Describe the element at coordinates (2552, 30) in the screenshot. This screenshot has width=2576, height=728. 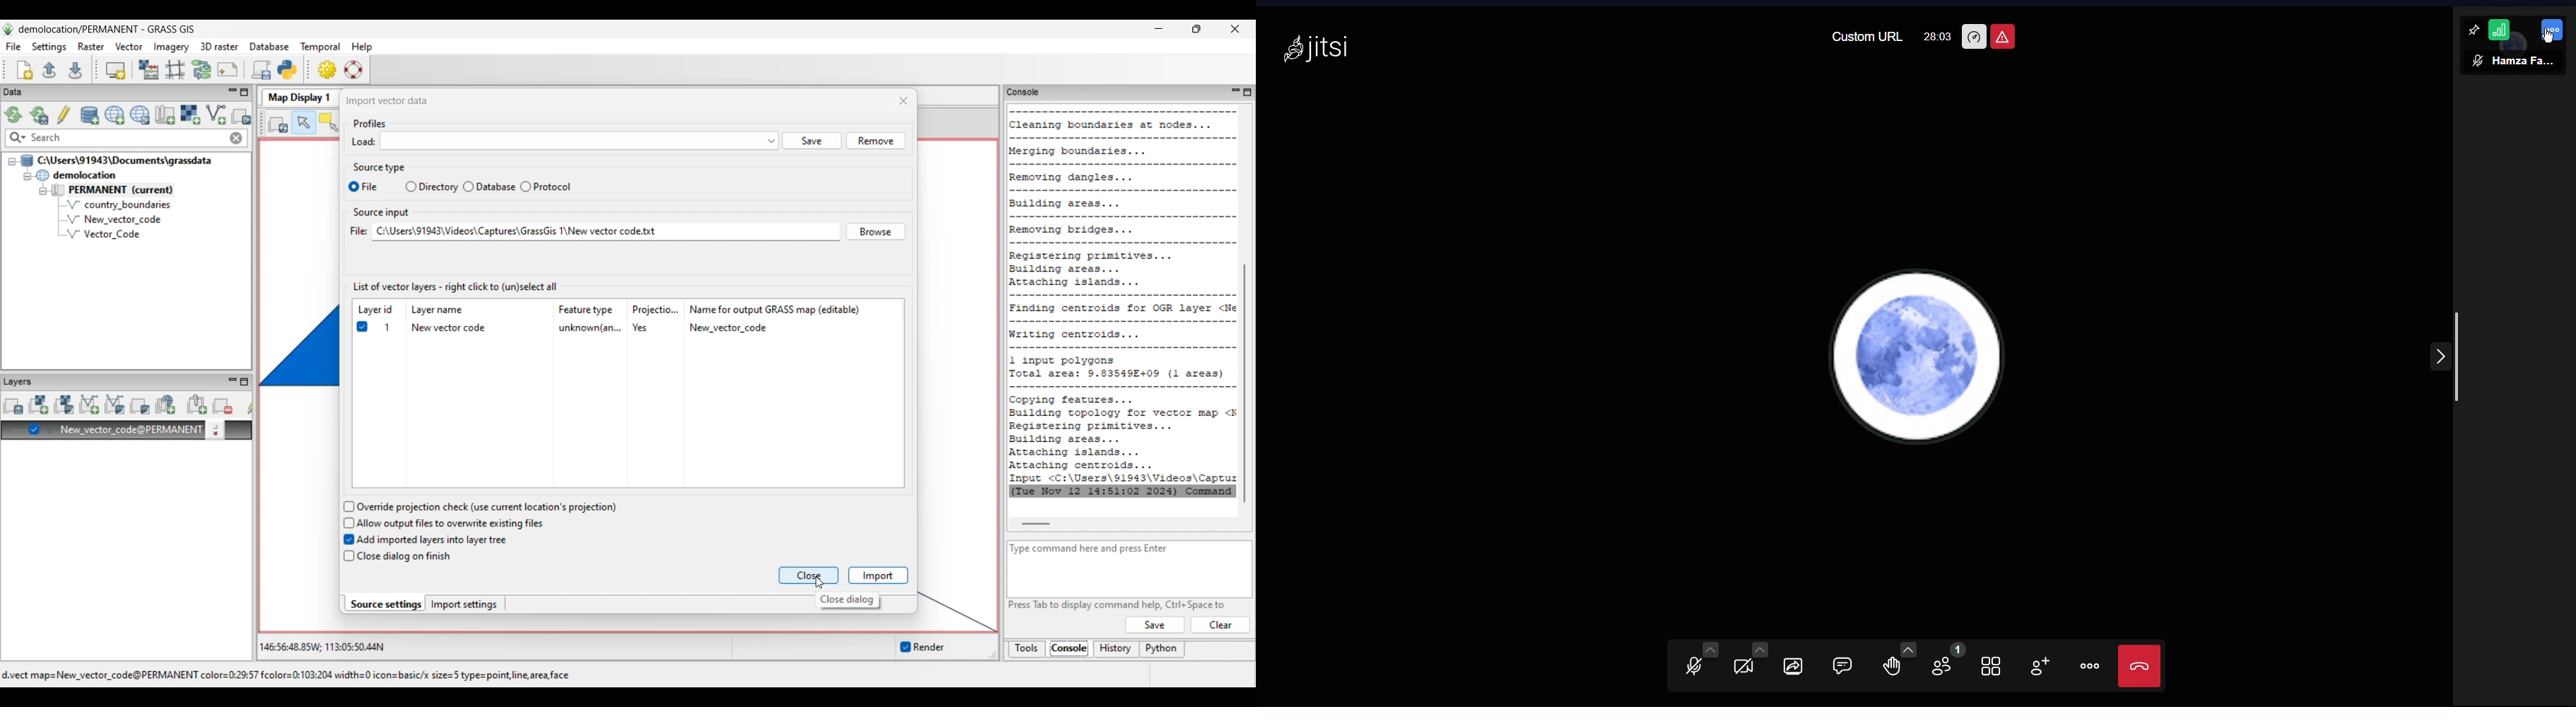
I see `more options` at that location.